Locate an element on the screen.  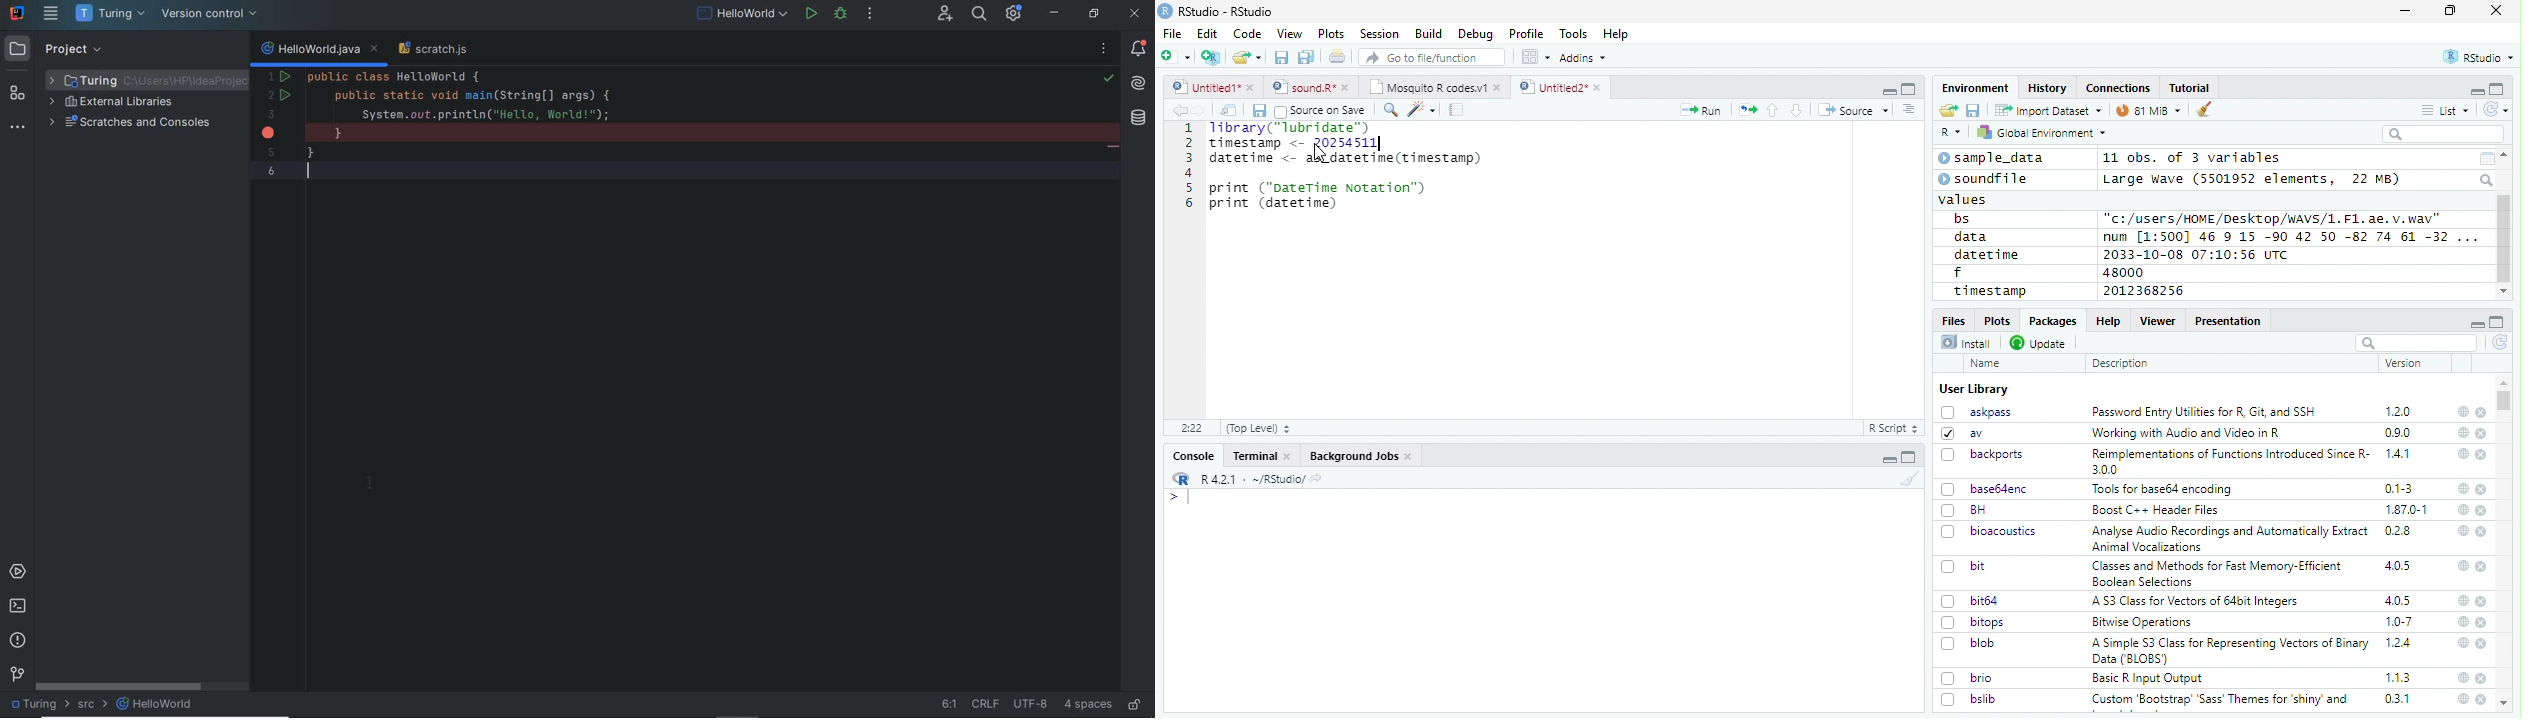
Full screen is located at coordinates (1909, 88).